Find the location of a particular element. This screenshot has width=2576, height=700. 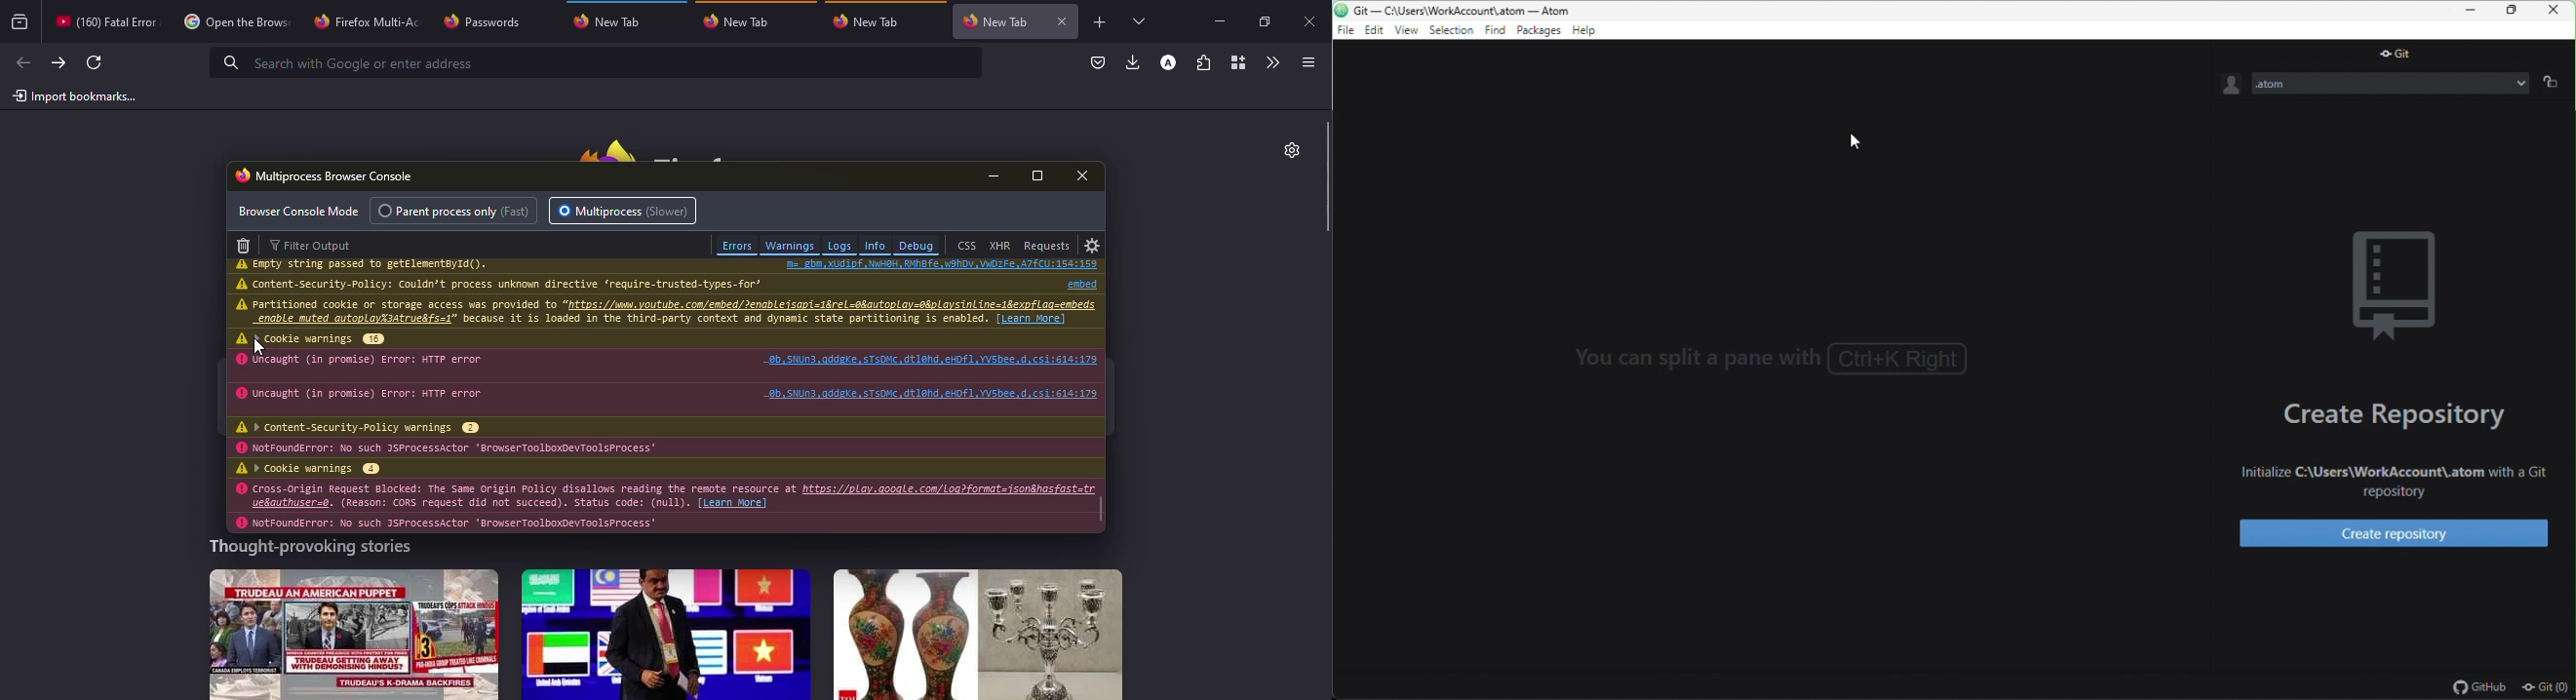

reload is located at coordinates (94, 62).